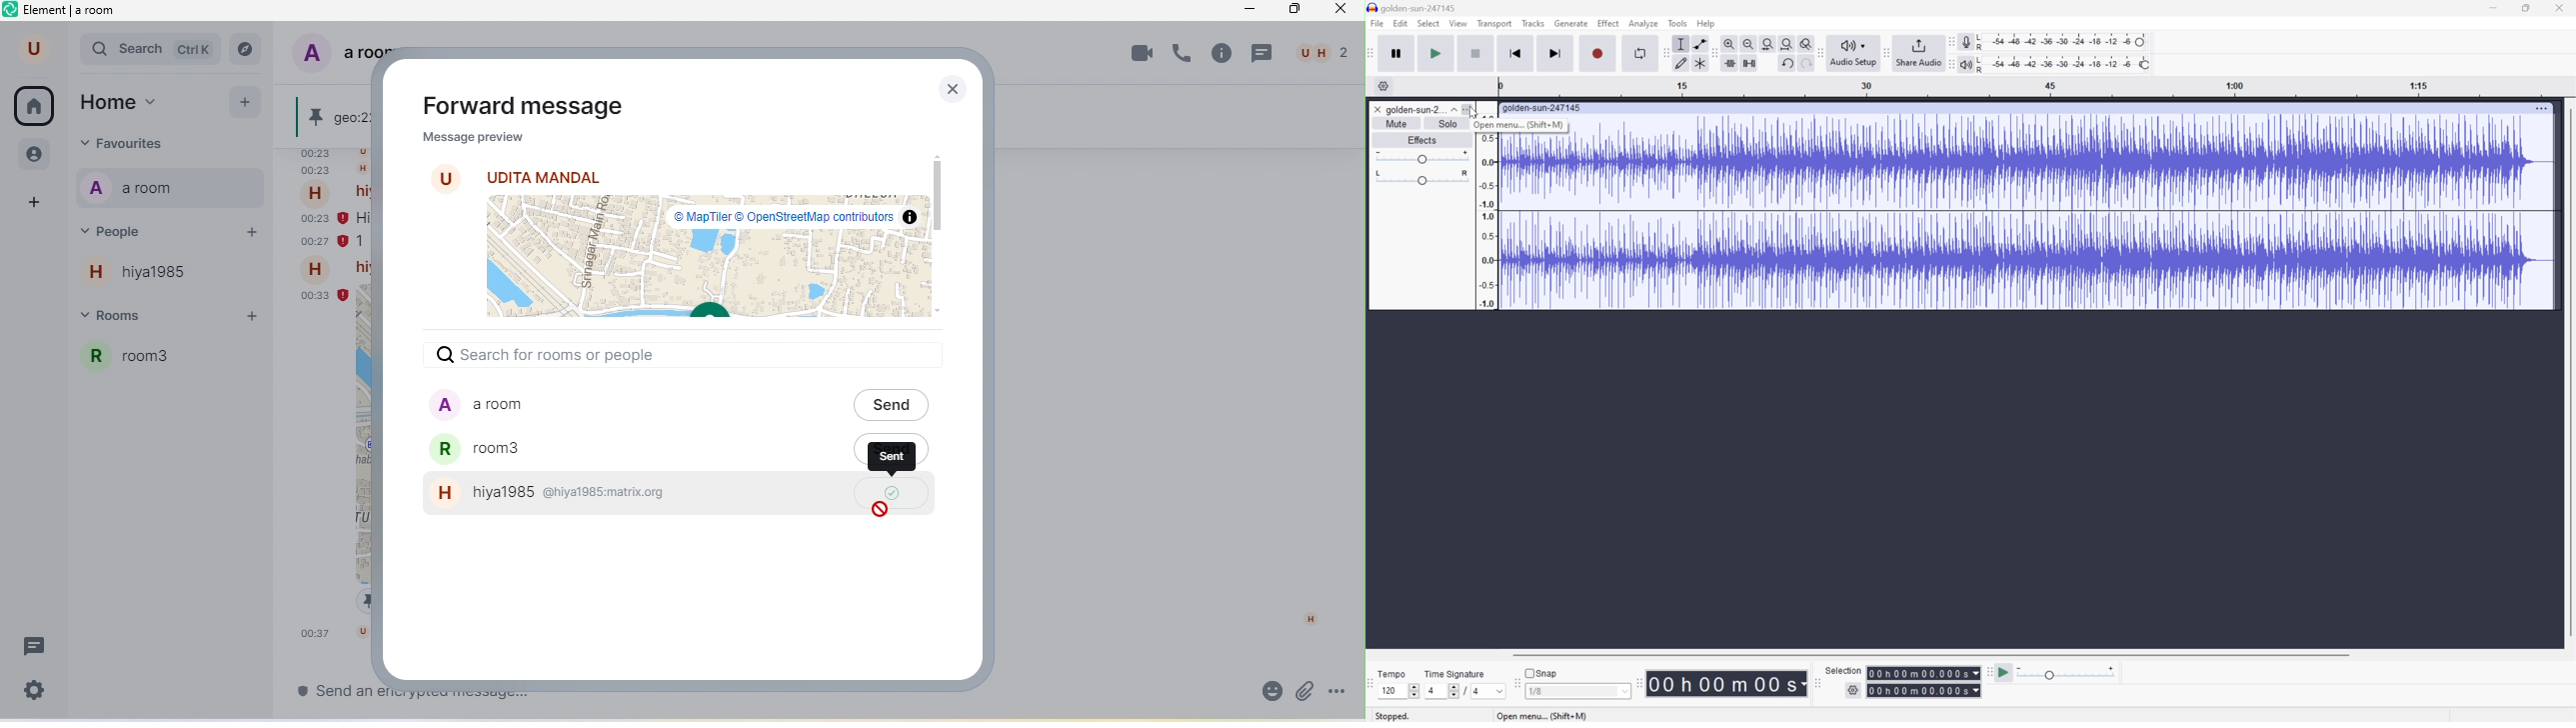 Image resolution: width=2576 pixels, height=728 pixels. I want to click on search, so click(152, 51).